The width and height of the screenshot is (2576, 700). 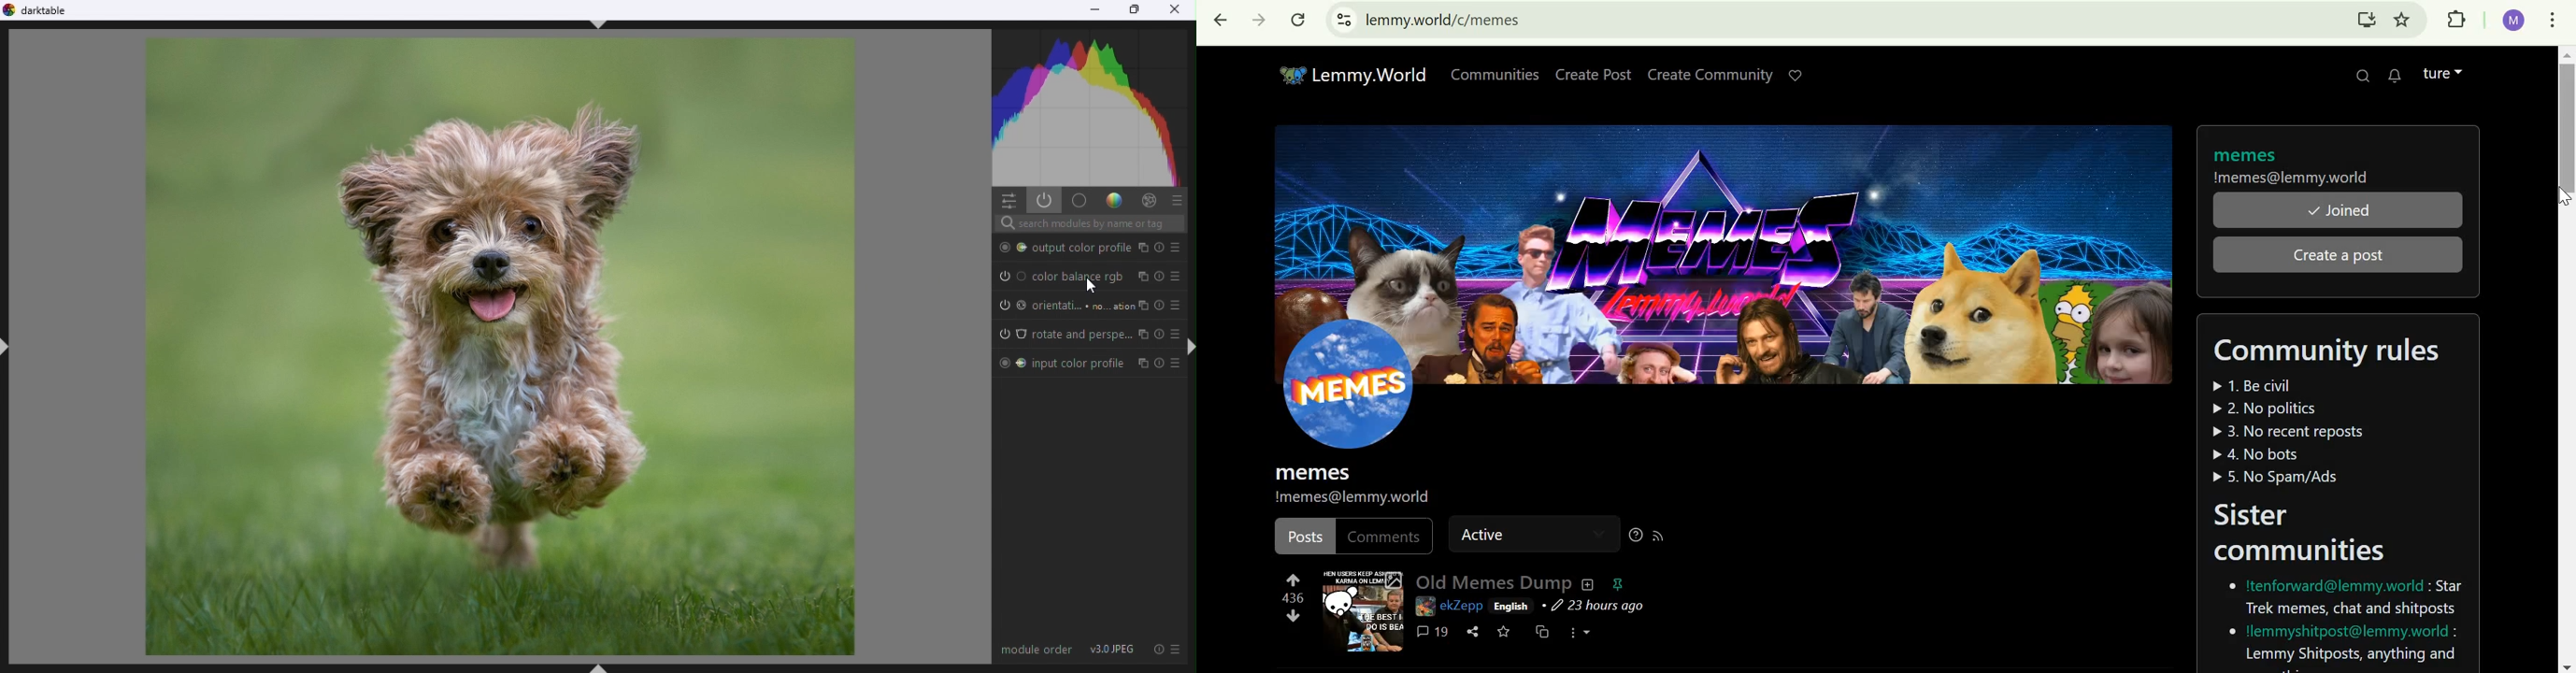 I want to click on sorting help, so click(x=1636, y=536).